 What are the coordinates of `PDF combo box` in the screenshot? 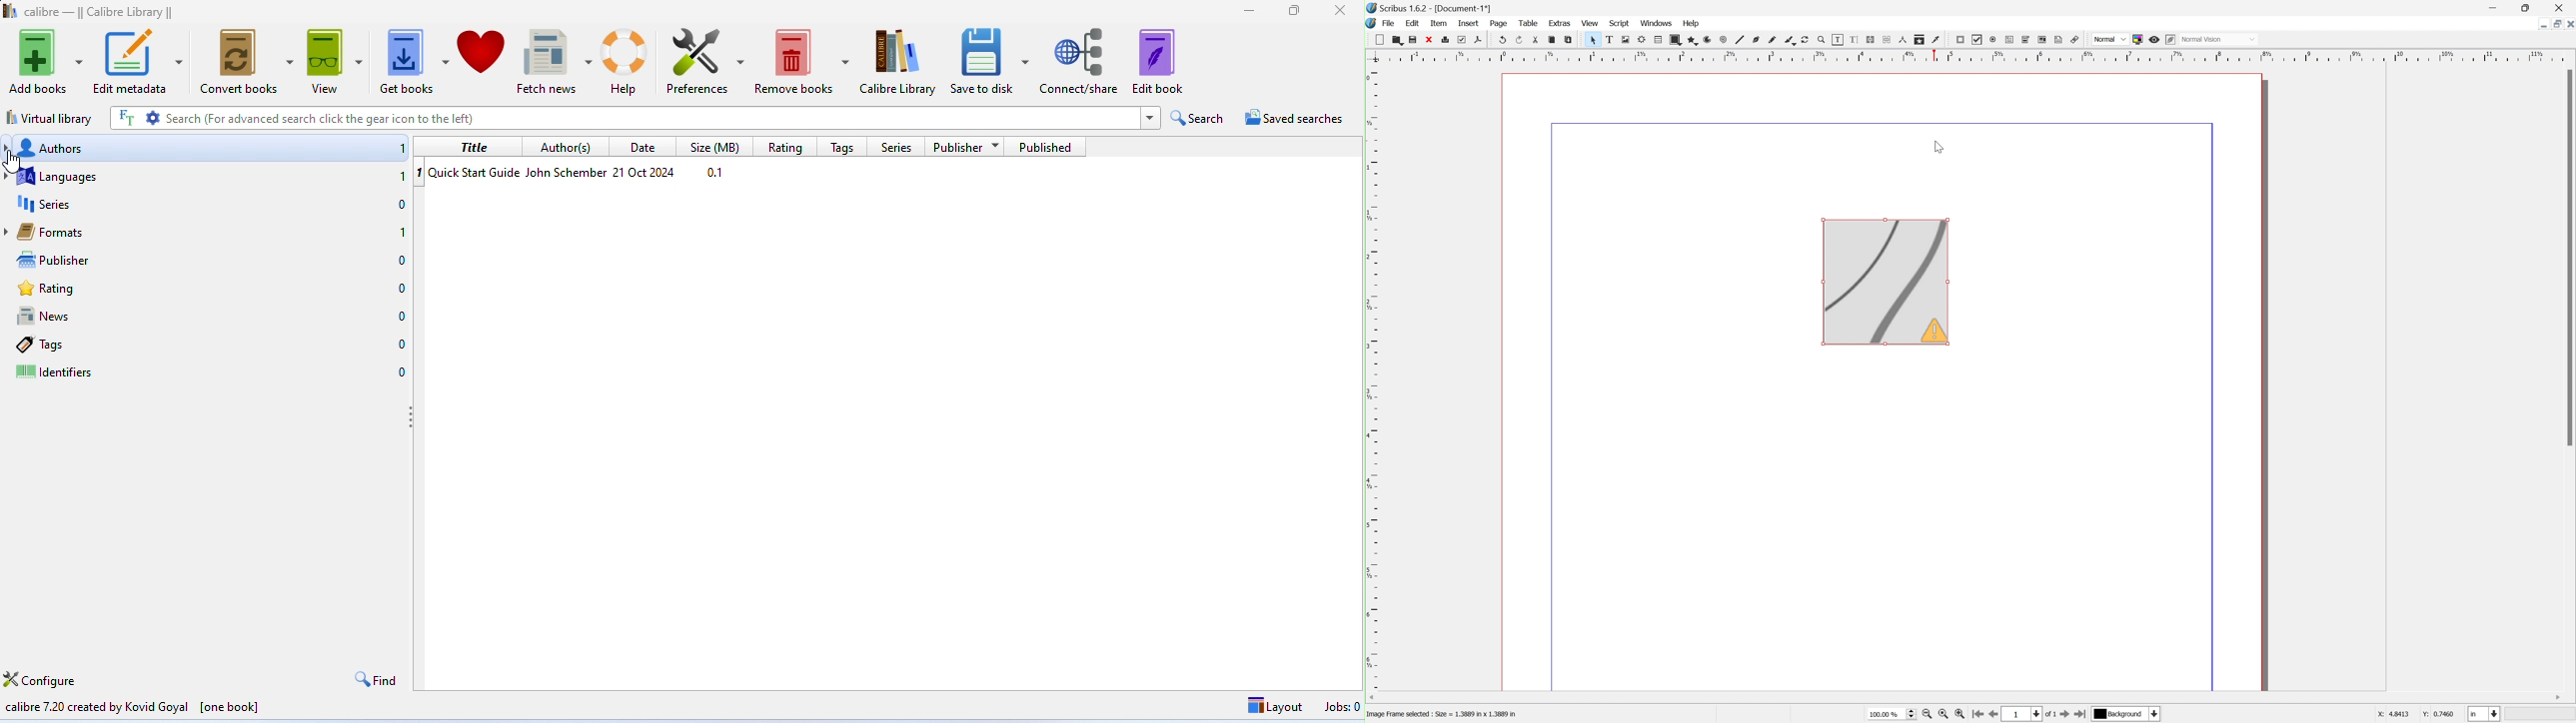 It's located at (2030, 39).